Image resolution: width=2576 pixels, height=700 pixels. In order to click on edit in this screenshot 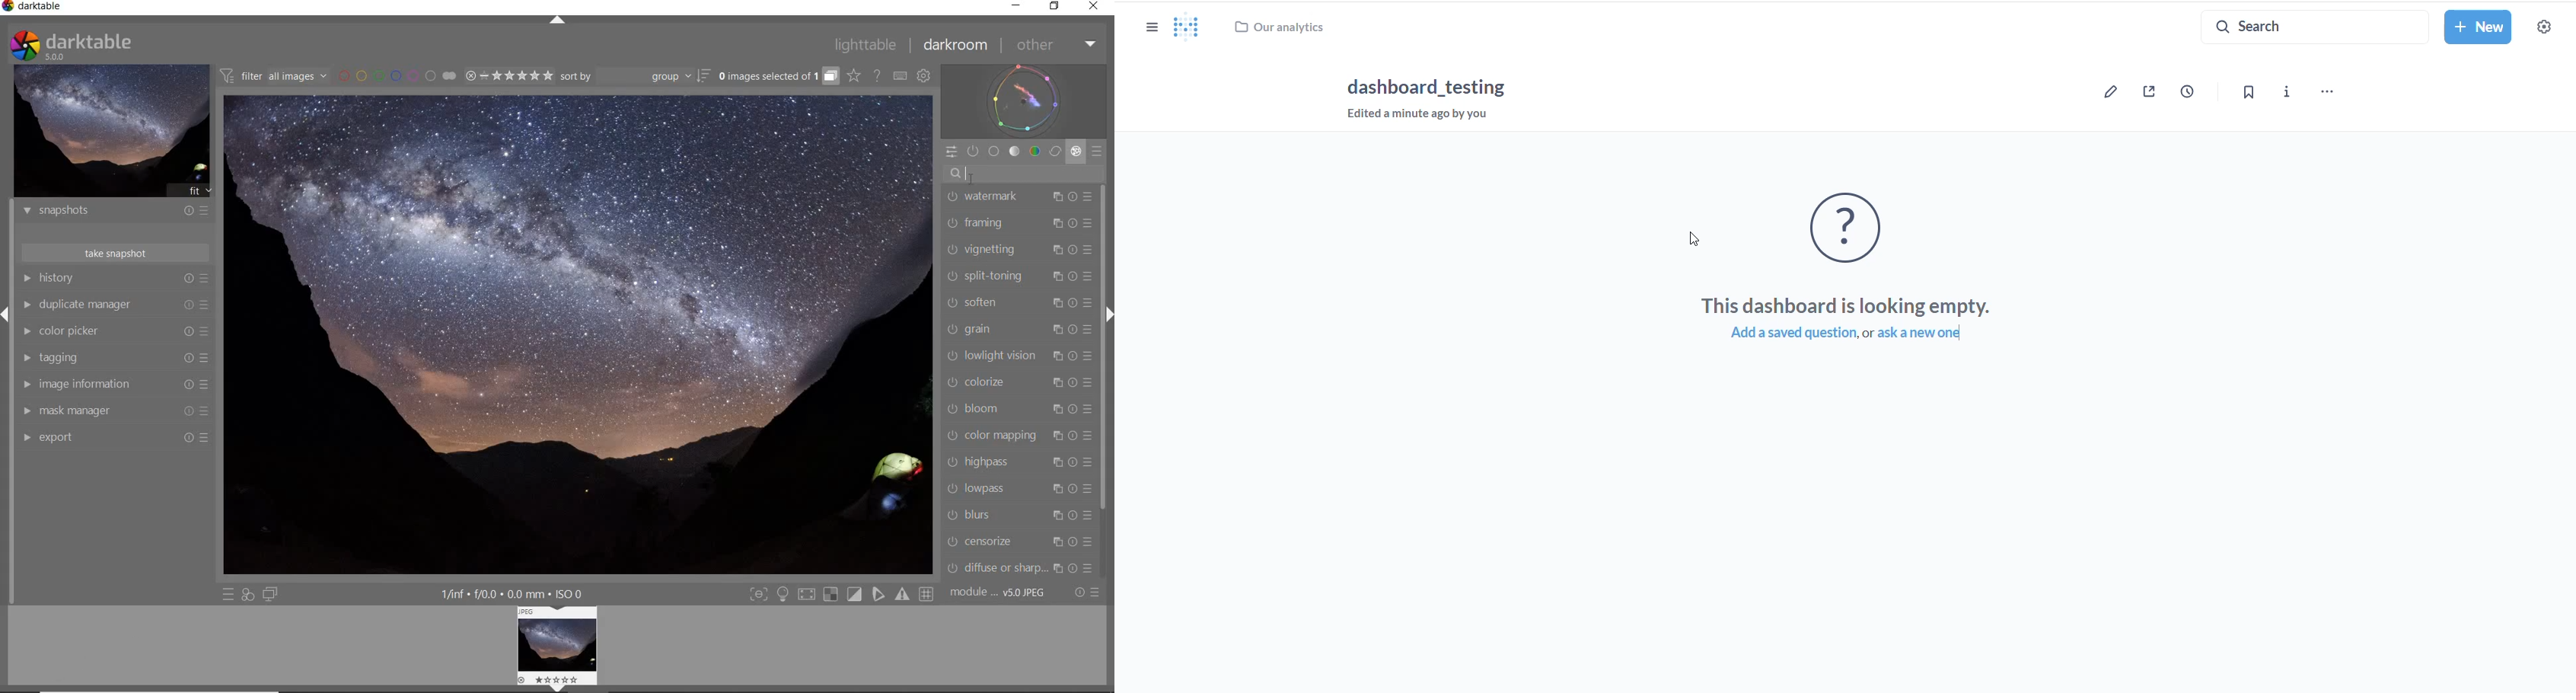, I will do `click(2114, 94)`.